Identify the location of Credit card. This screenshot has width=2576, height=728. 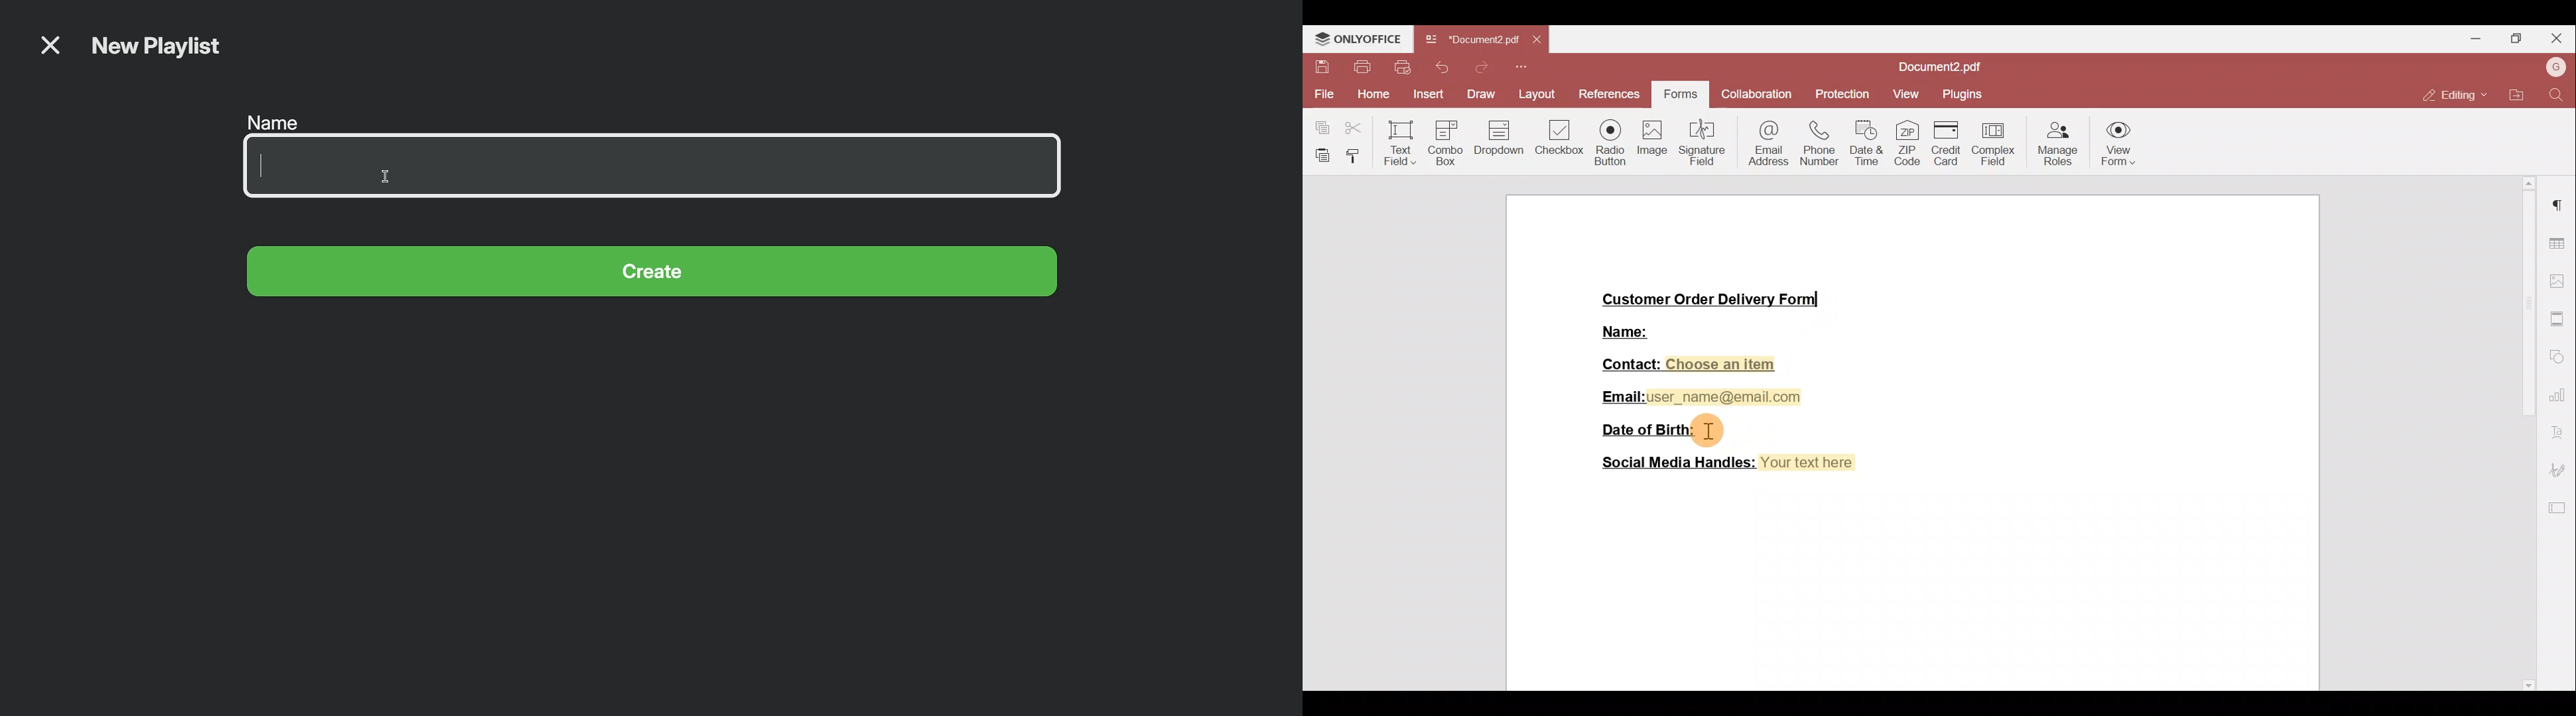
(1952, 144).